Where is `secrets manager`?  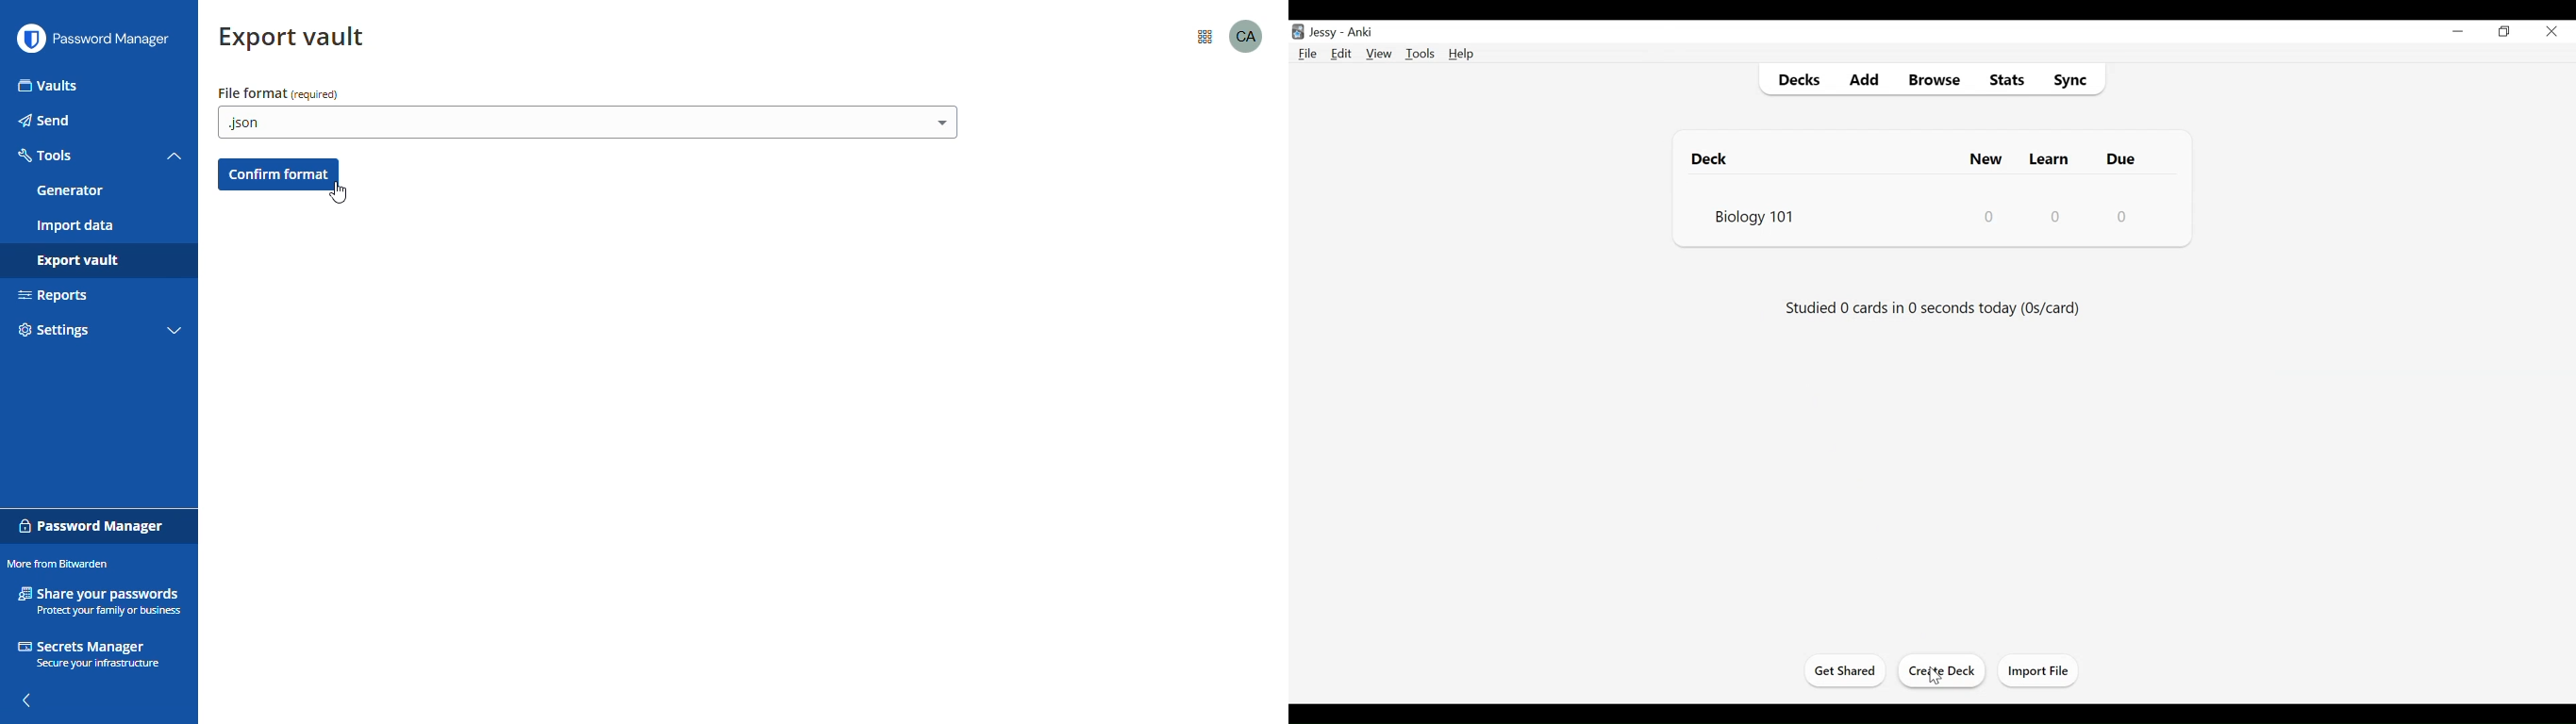
secrets manager is located at coordinates (91, 655).